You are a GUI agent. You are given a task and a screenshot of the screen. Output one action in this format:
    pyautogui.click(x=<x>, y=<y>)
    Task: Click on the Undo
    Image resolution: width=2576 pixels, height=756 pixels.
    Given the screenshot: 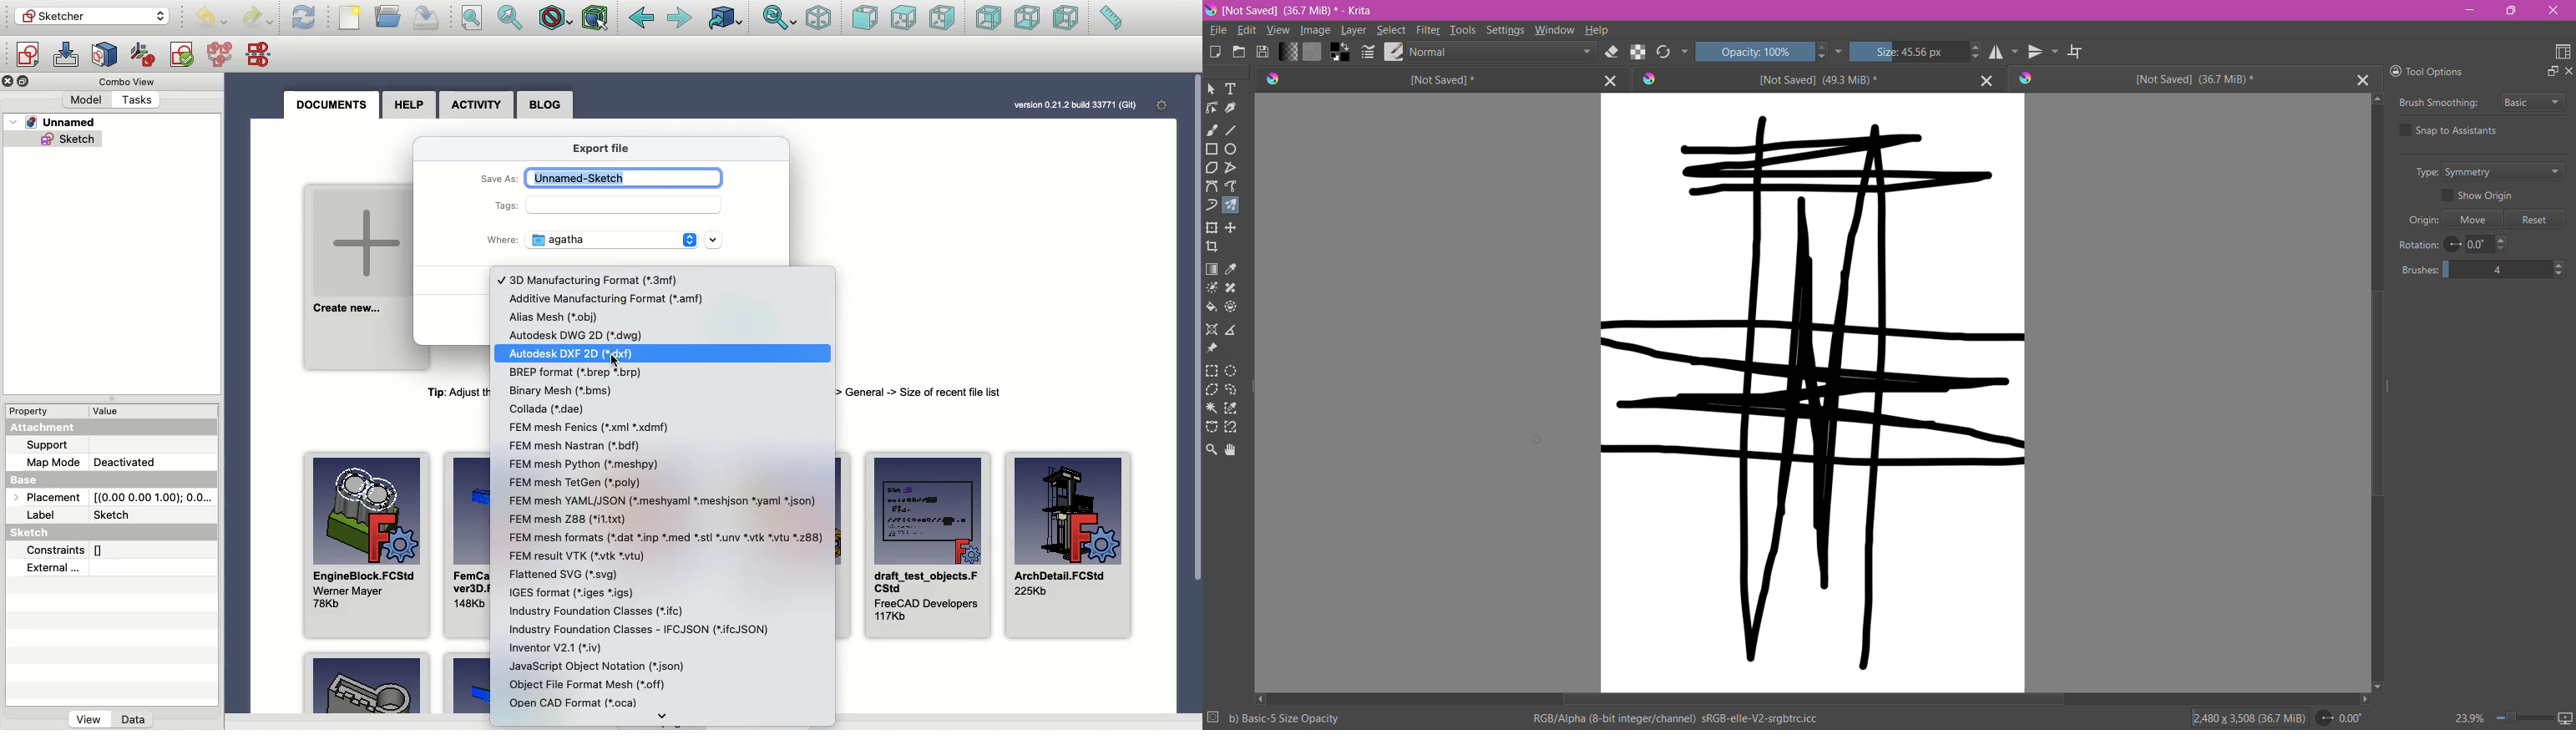 What is the action you would take?
    pyautogui.click(x=214, y=18)
    